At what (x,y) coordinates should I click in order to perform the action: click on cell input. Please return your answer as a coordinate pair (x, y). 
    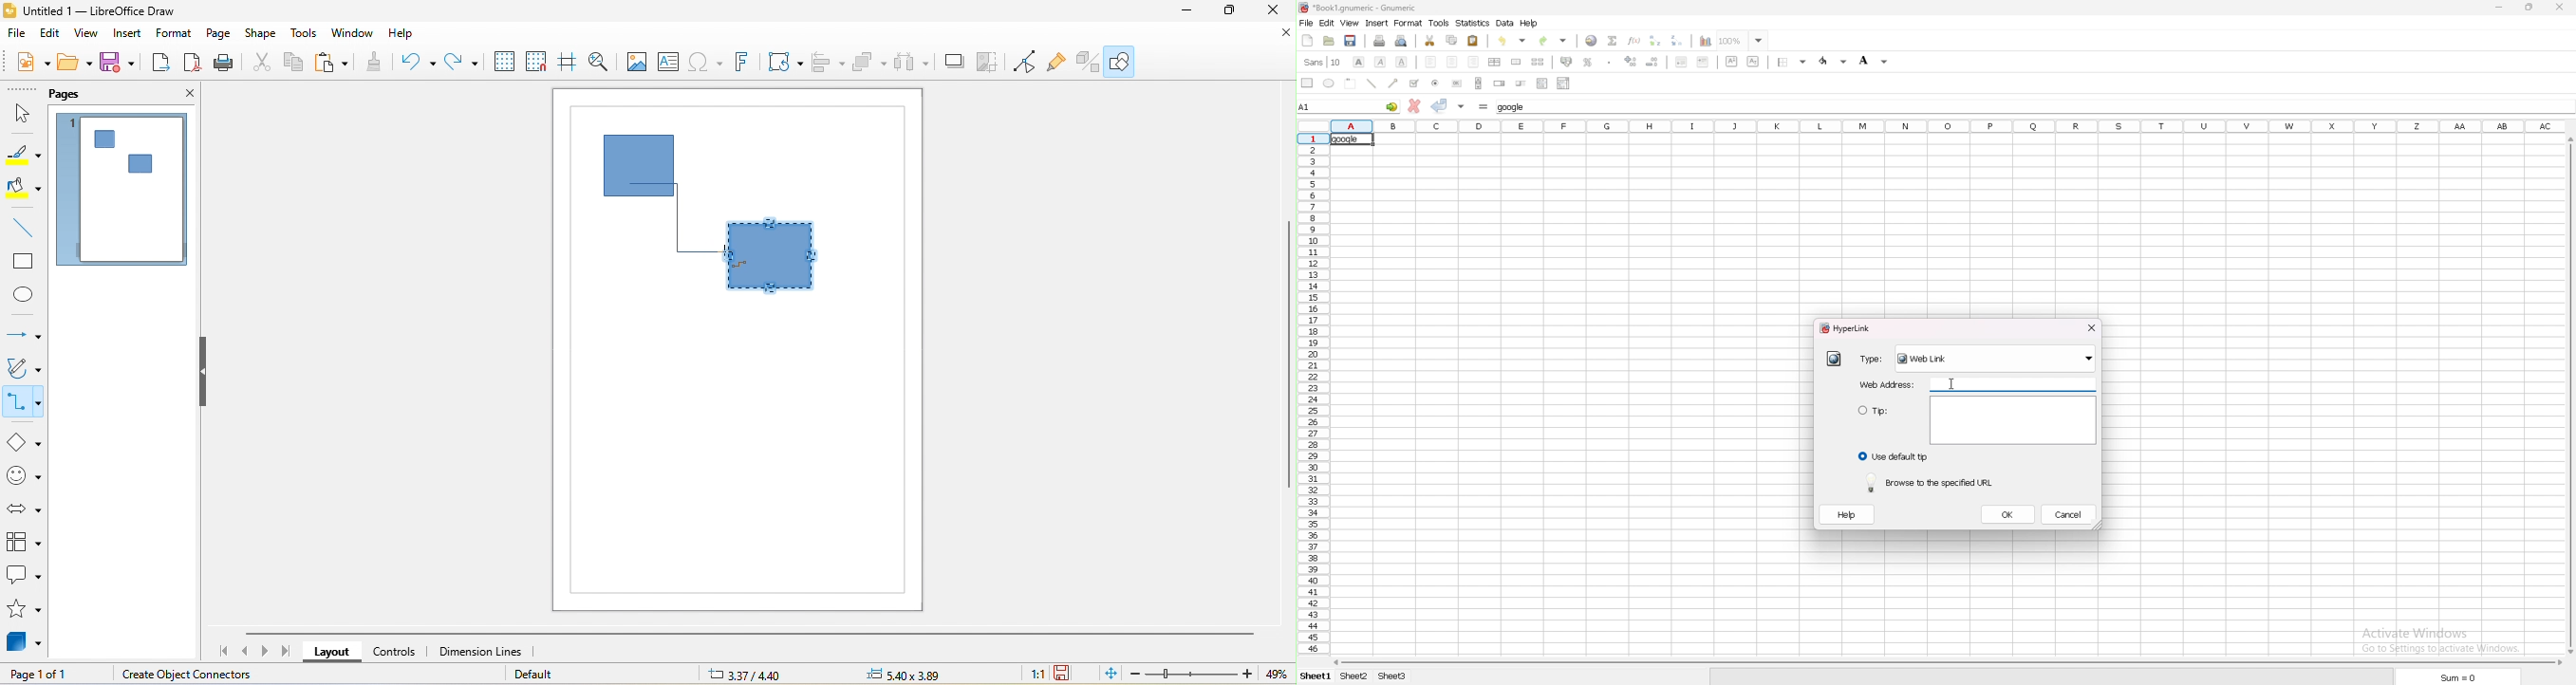
    Looking at the image, I should click on (1517, 107).